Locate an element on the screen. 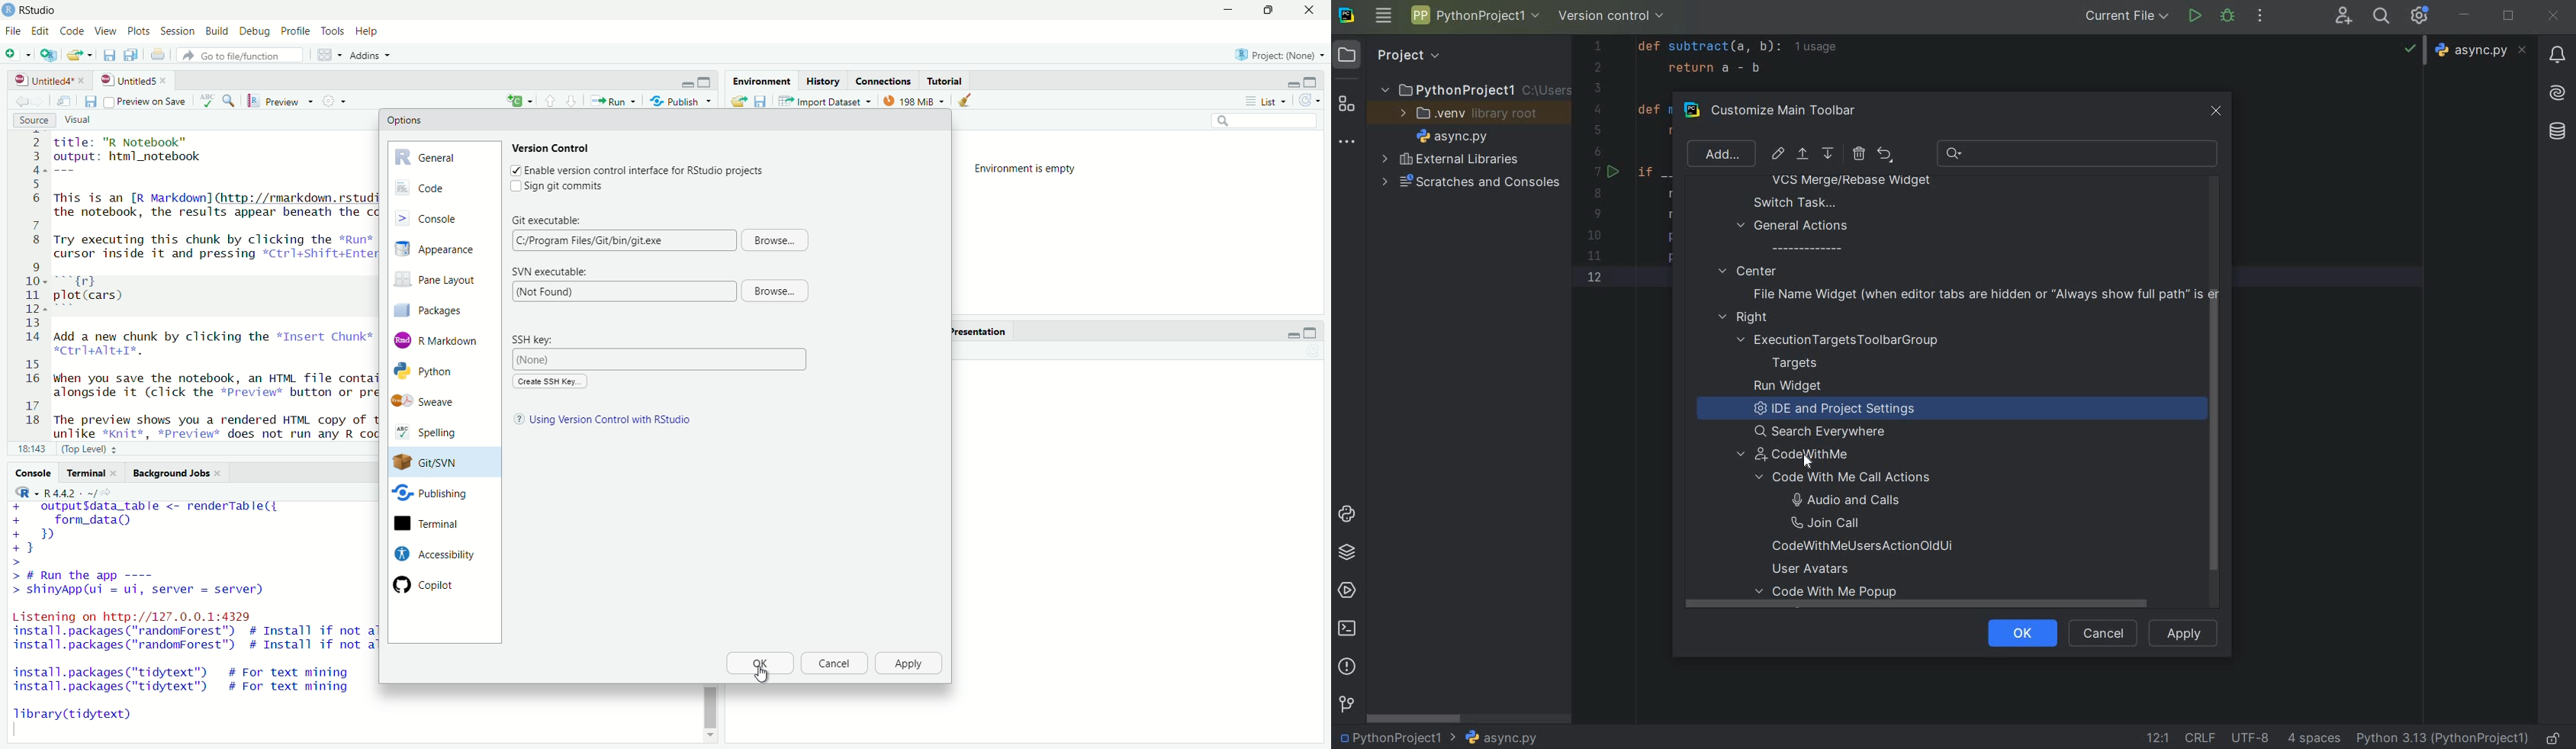 This screenshot has height=756, width=2576. Git executable: is located at coordinates (548, 218).